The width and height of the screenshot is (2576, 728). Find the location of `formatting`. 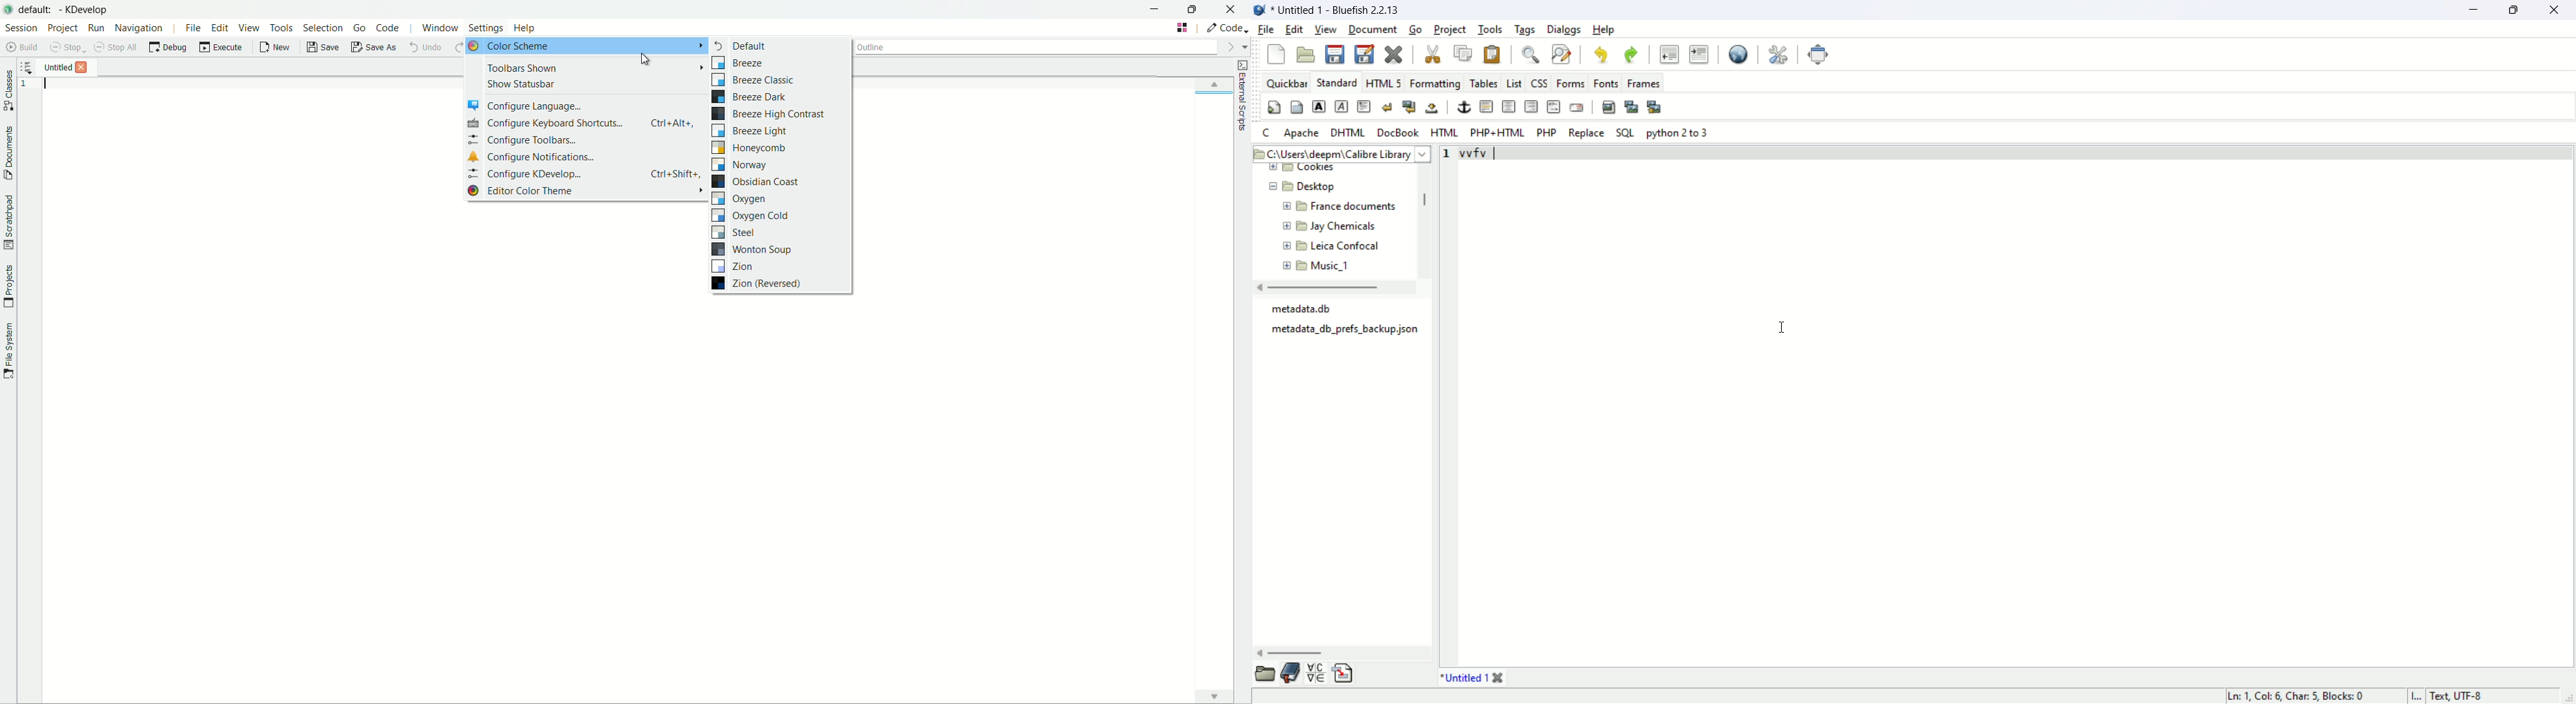

formatting is located at coordinates (1435, 84).